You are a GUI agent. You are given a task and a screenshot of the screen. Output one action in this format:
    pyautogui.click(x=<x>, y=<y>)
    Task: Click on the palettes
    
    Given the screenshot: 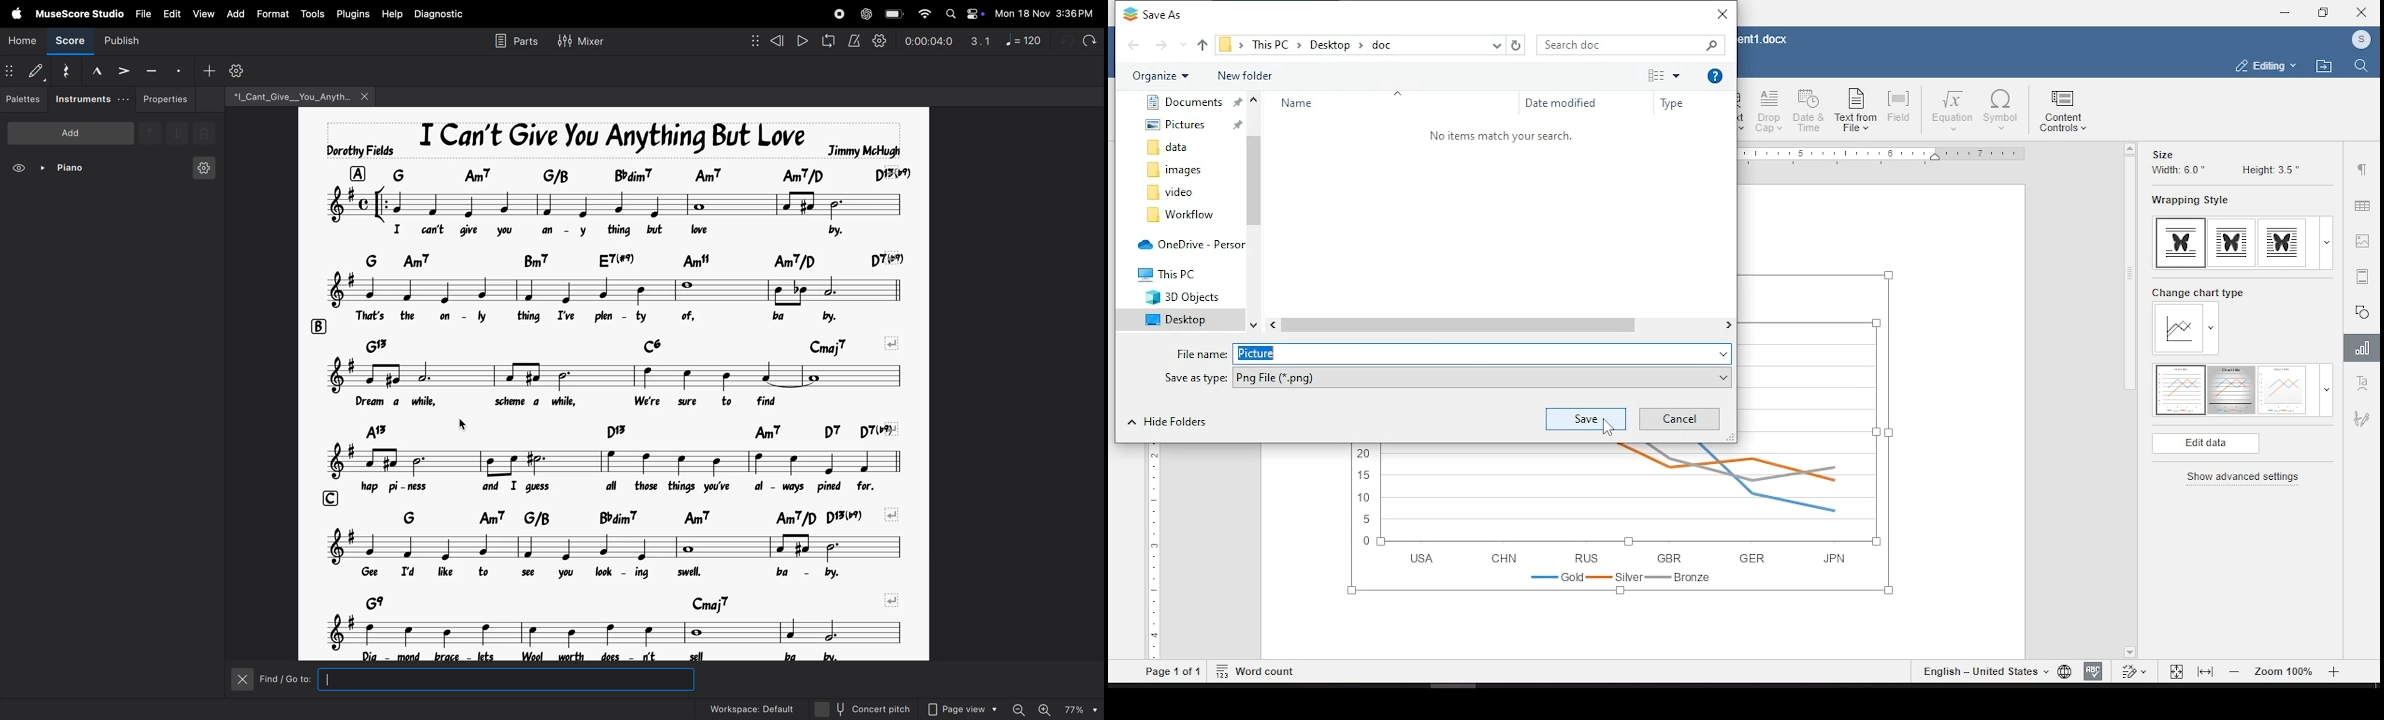 What is the action you would take?
    pyautogui.click(x=25, y=99)
    